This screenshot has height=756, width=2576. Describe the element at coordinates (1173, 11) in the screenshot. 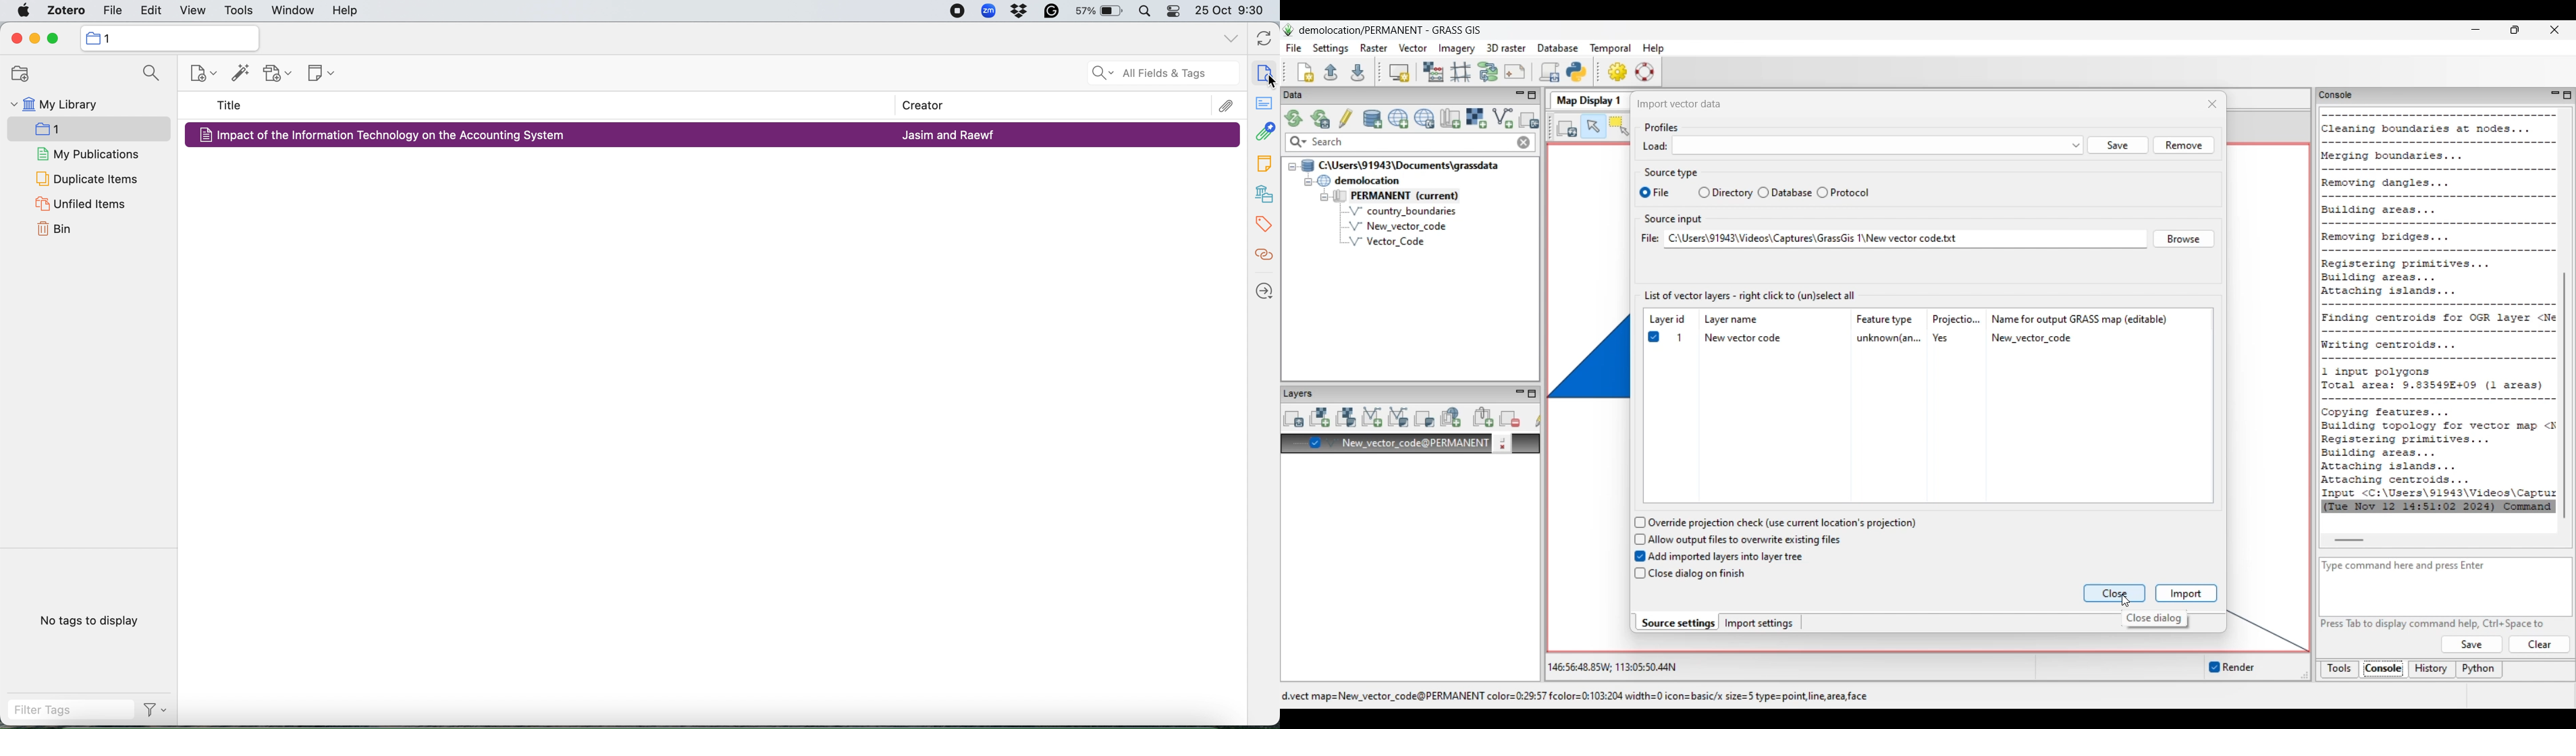

I see `control center` at that location.